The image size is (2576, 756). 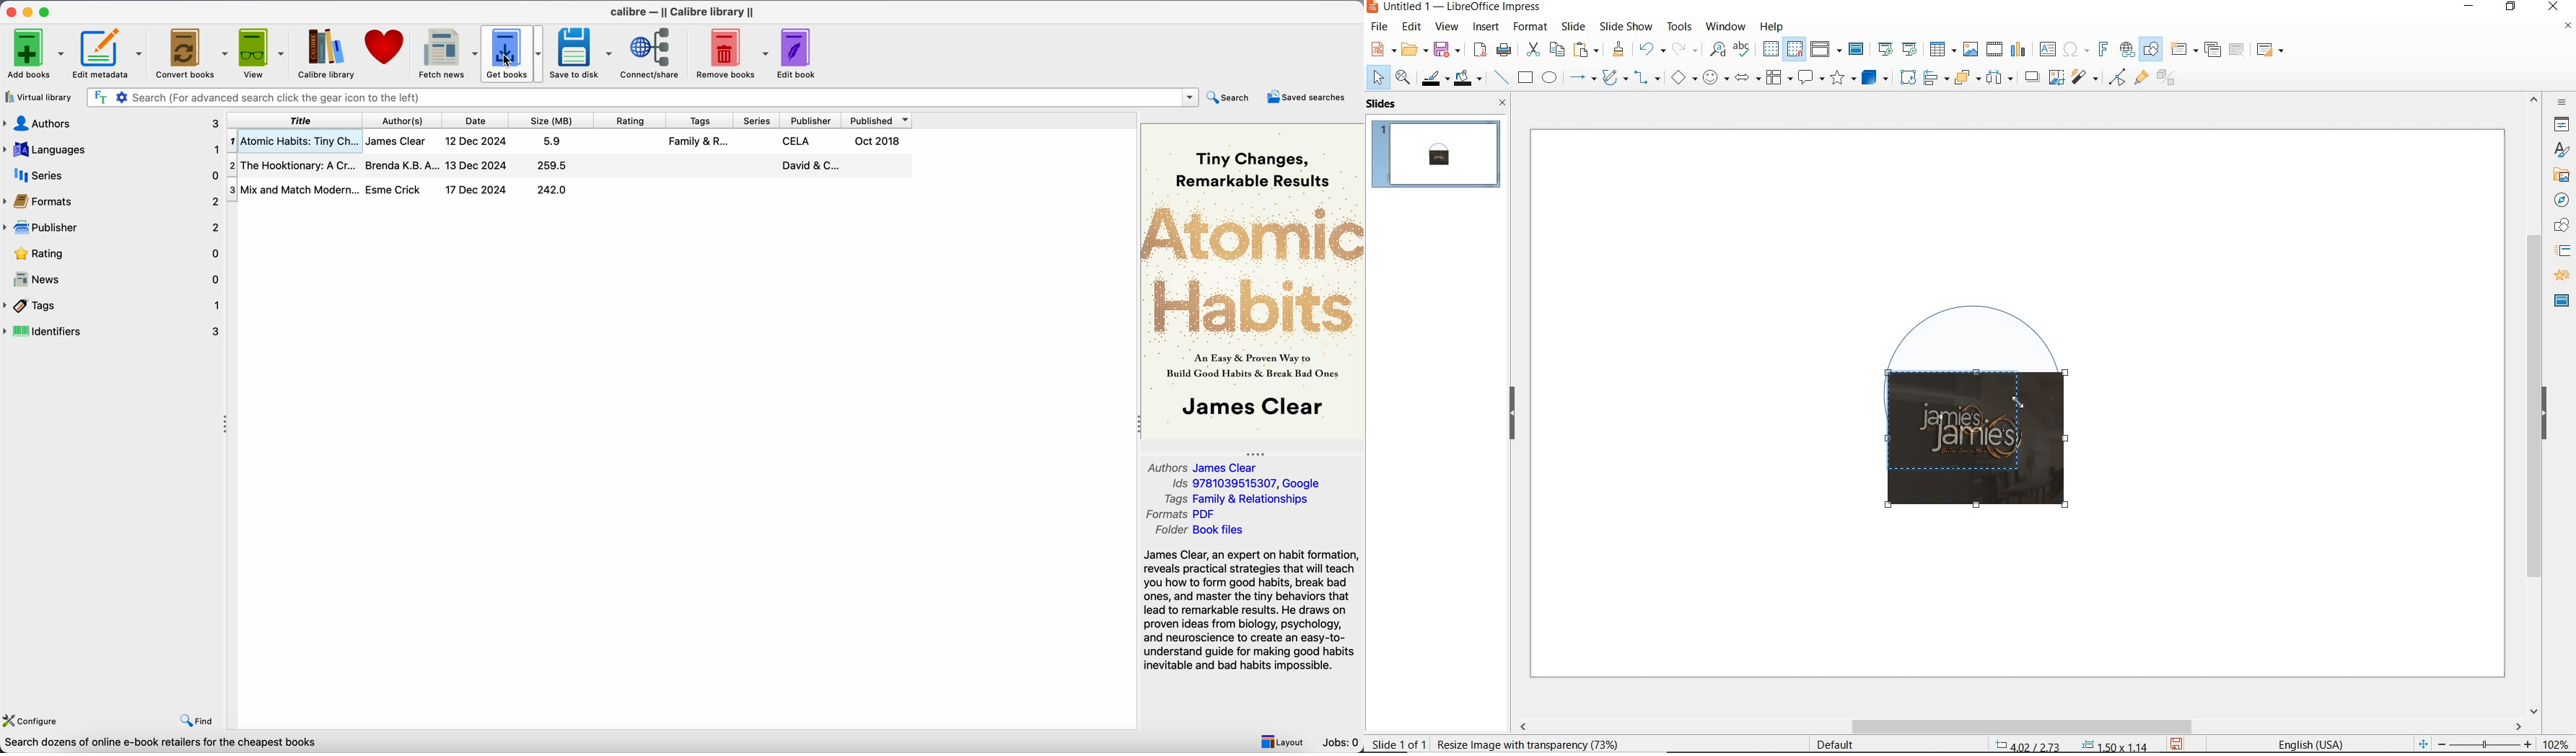 I want to click on slide, so click(x=1573, y=27).